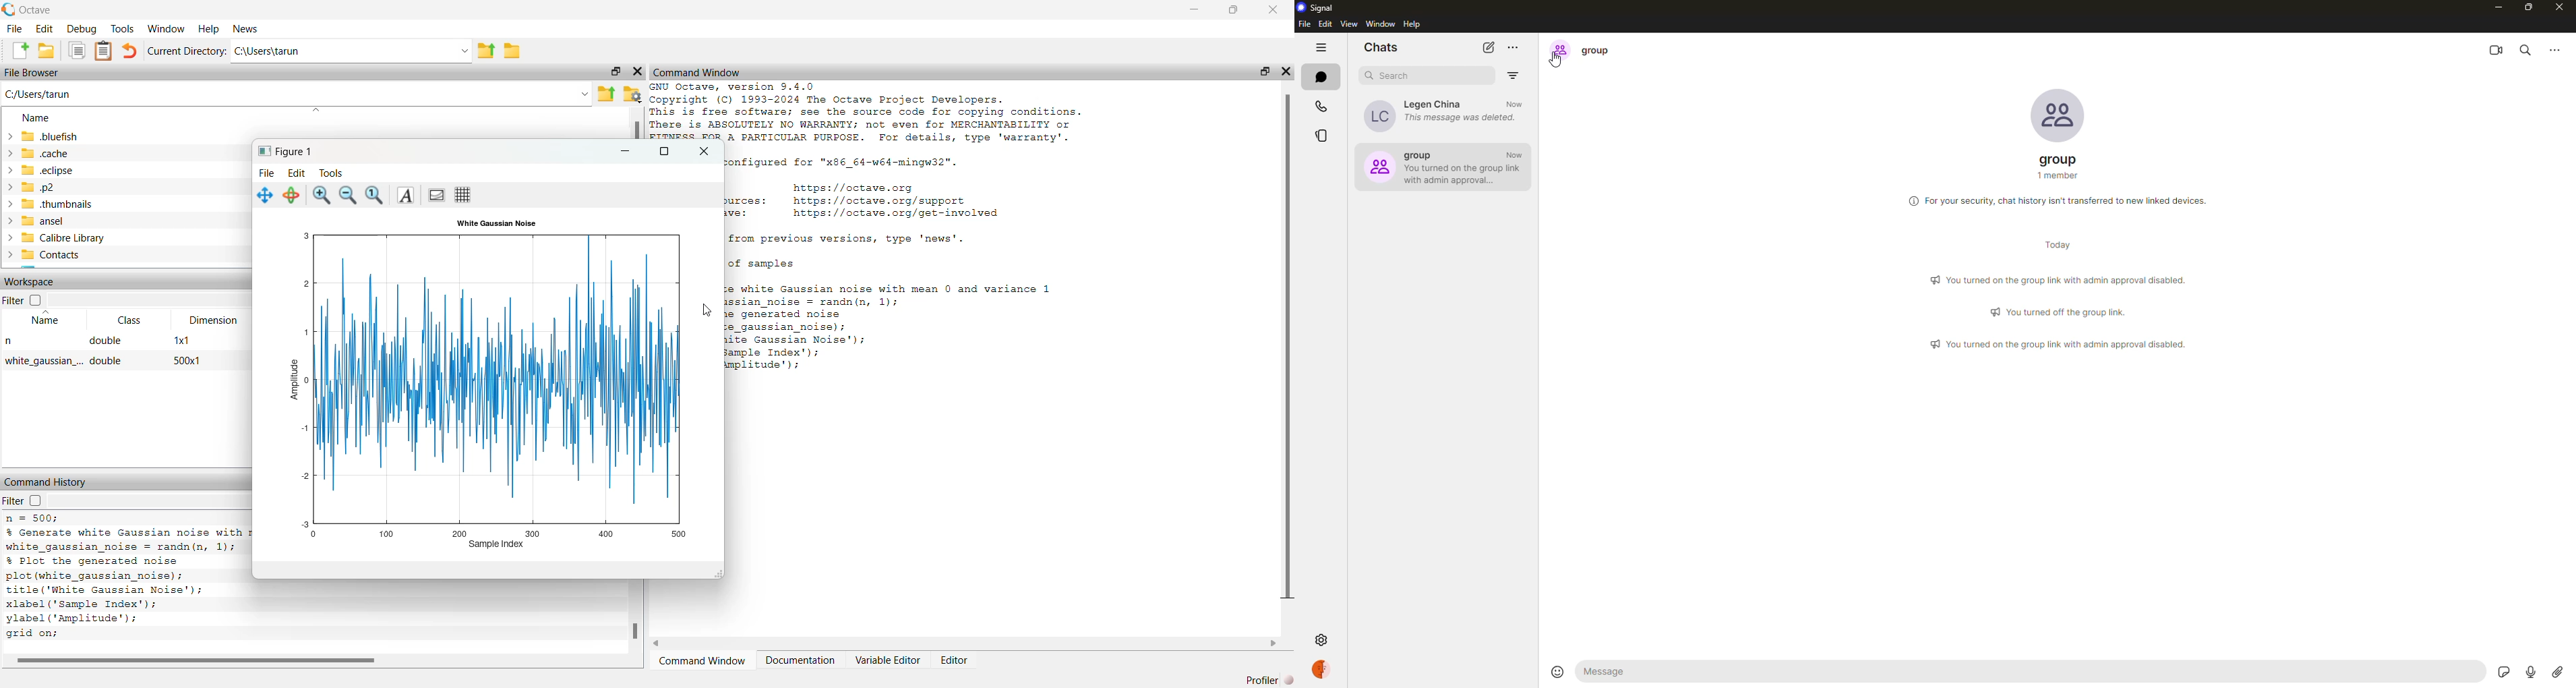 The width and height of the screenshot is (2576, 700). What do you see at coordinates (127, 322) in the screenshot?
I see `Class` at bounding box center [127, 322].